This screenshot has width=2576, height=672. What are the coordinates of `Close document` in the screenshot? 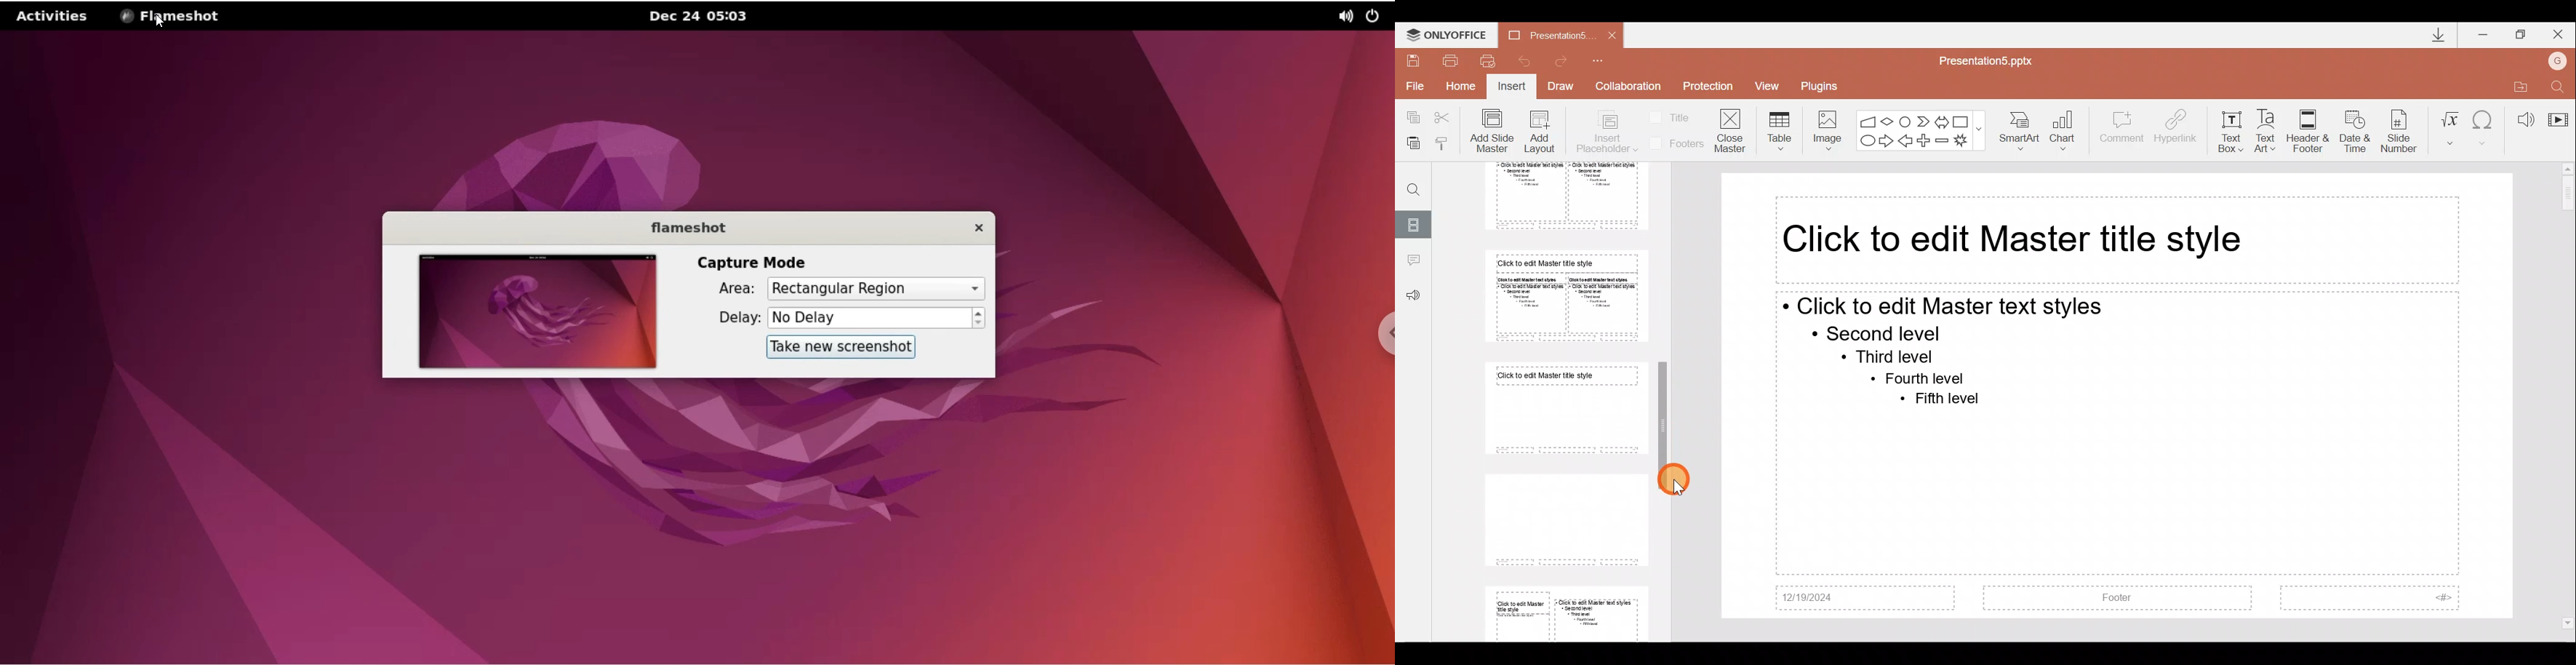 It's located at (1608, 34).